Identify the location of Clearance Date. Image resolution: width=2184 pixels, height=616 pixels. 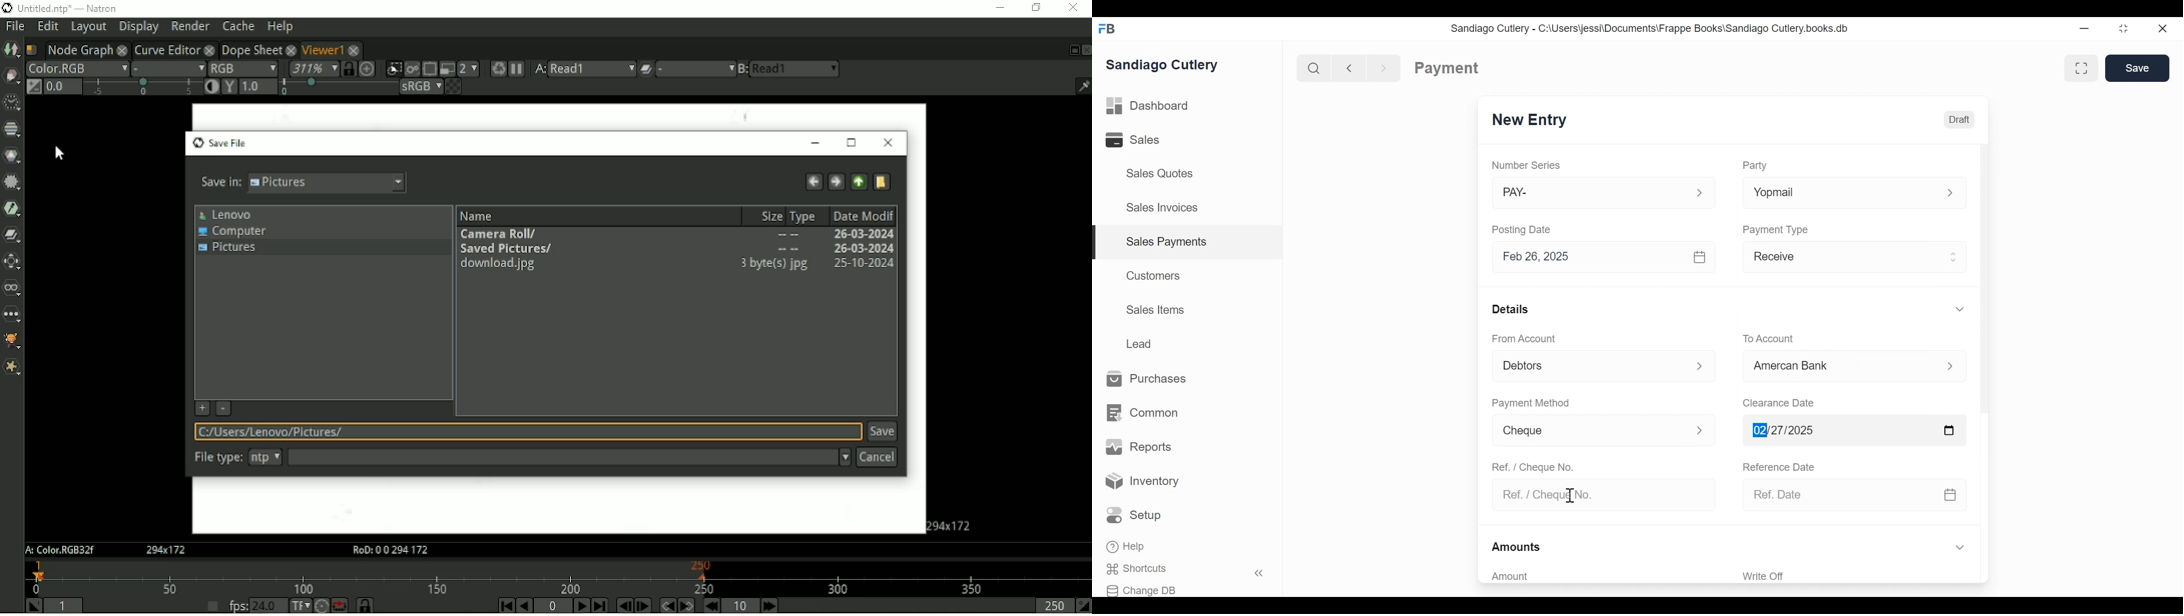
(1779, 404).